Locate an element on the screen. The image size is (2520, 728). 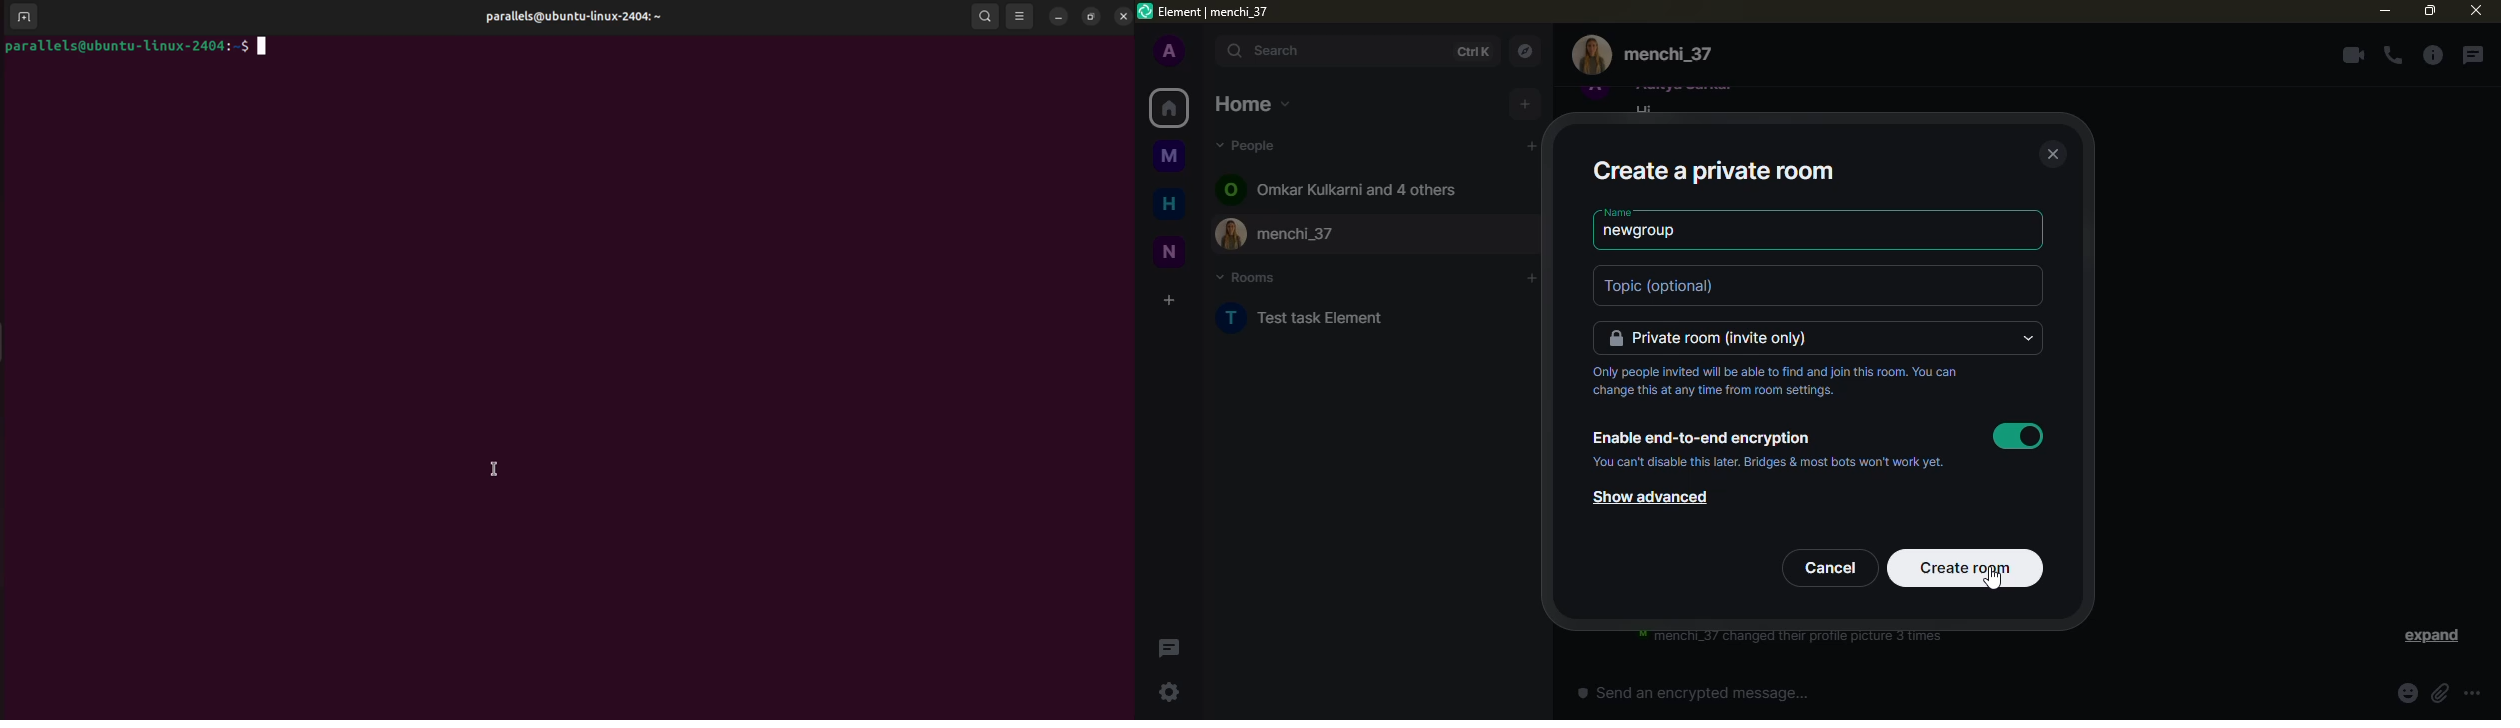
create room is located at coordinates (1966, 568).